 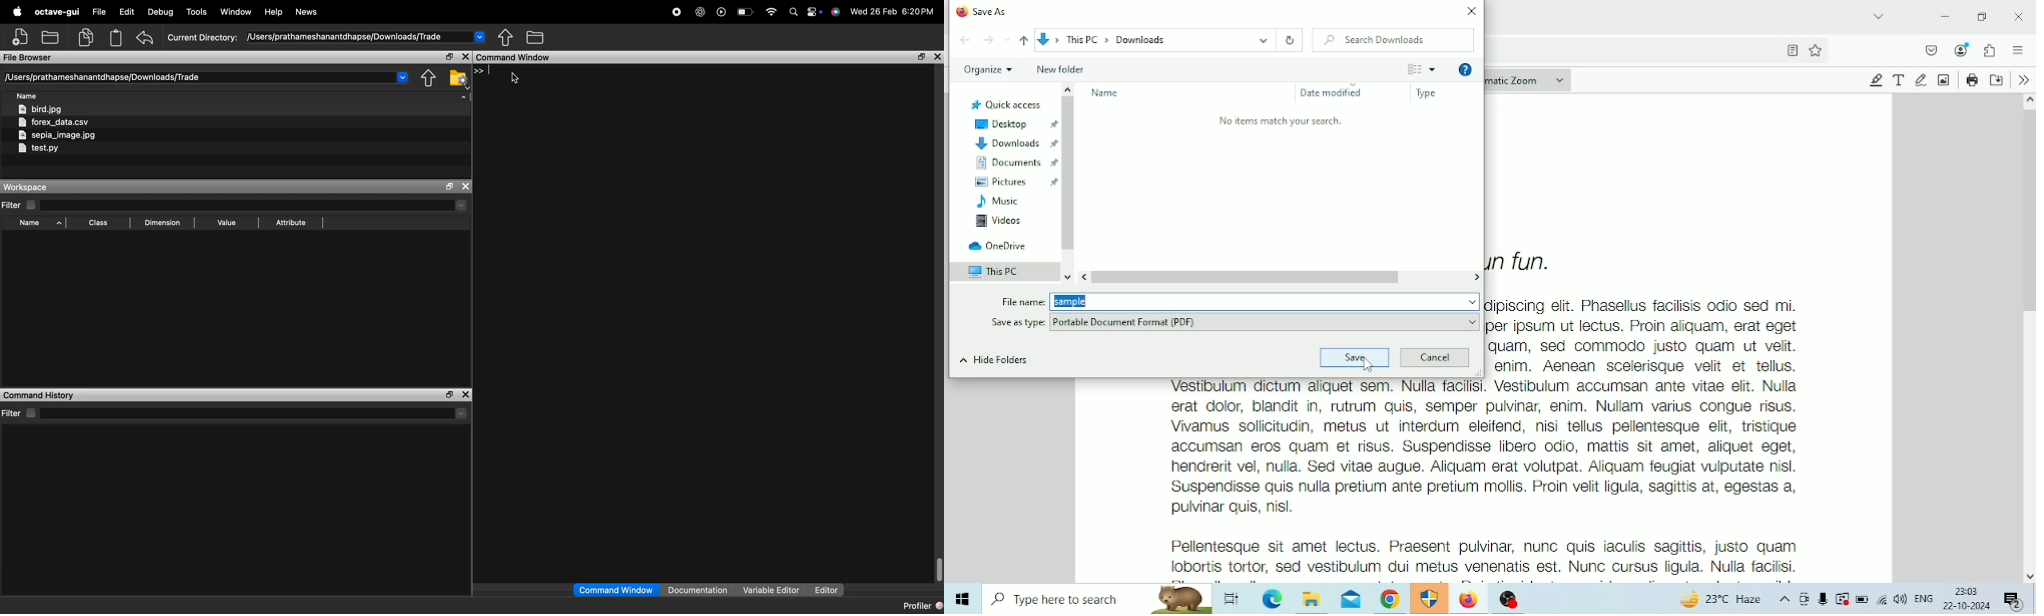 What do you see at coordinates (1230, 598) in the screenshot?
I see `Task View` at bounding box center [1230, 598].